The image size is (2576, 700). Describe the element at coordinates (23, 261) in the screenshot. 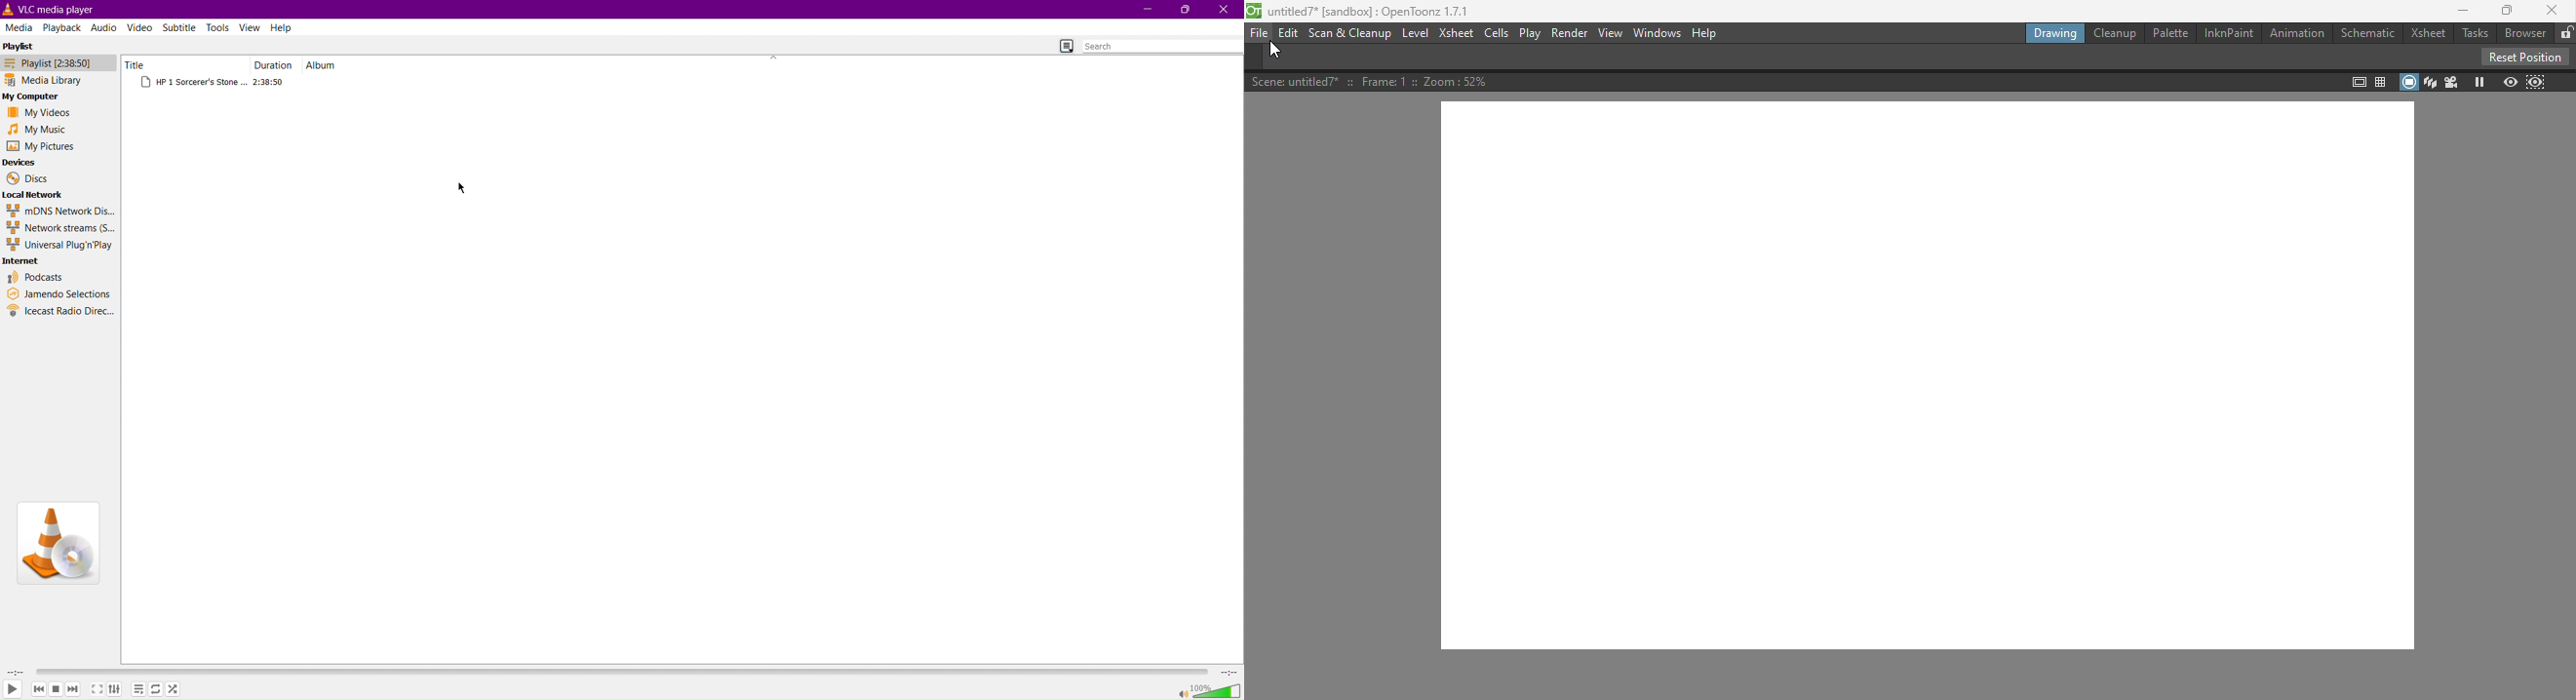

I see `Internet` at that location.